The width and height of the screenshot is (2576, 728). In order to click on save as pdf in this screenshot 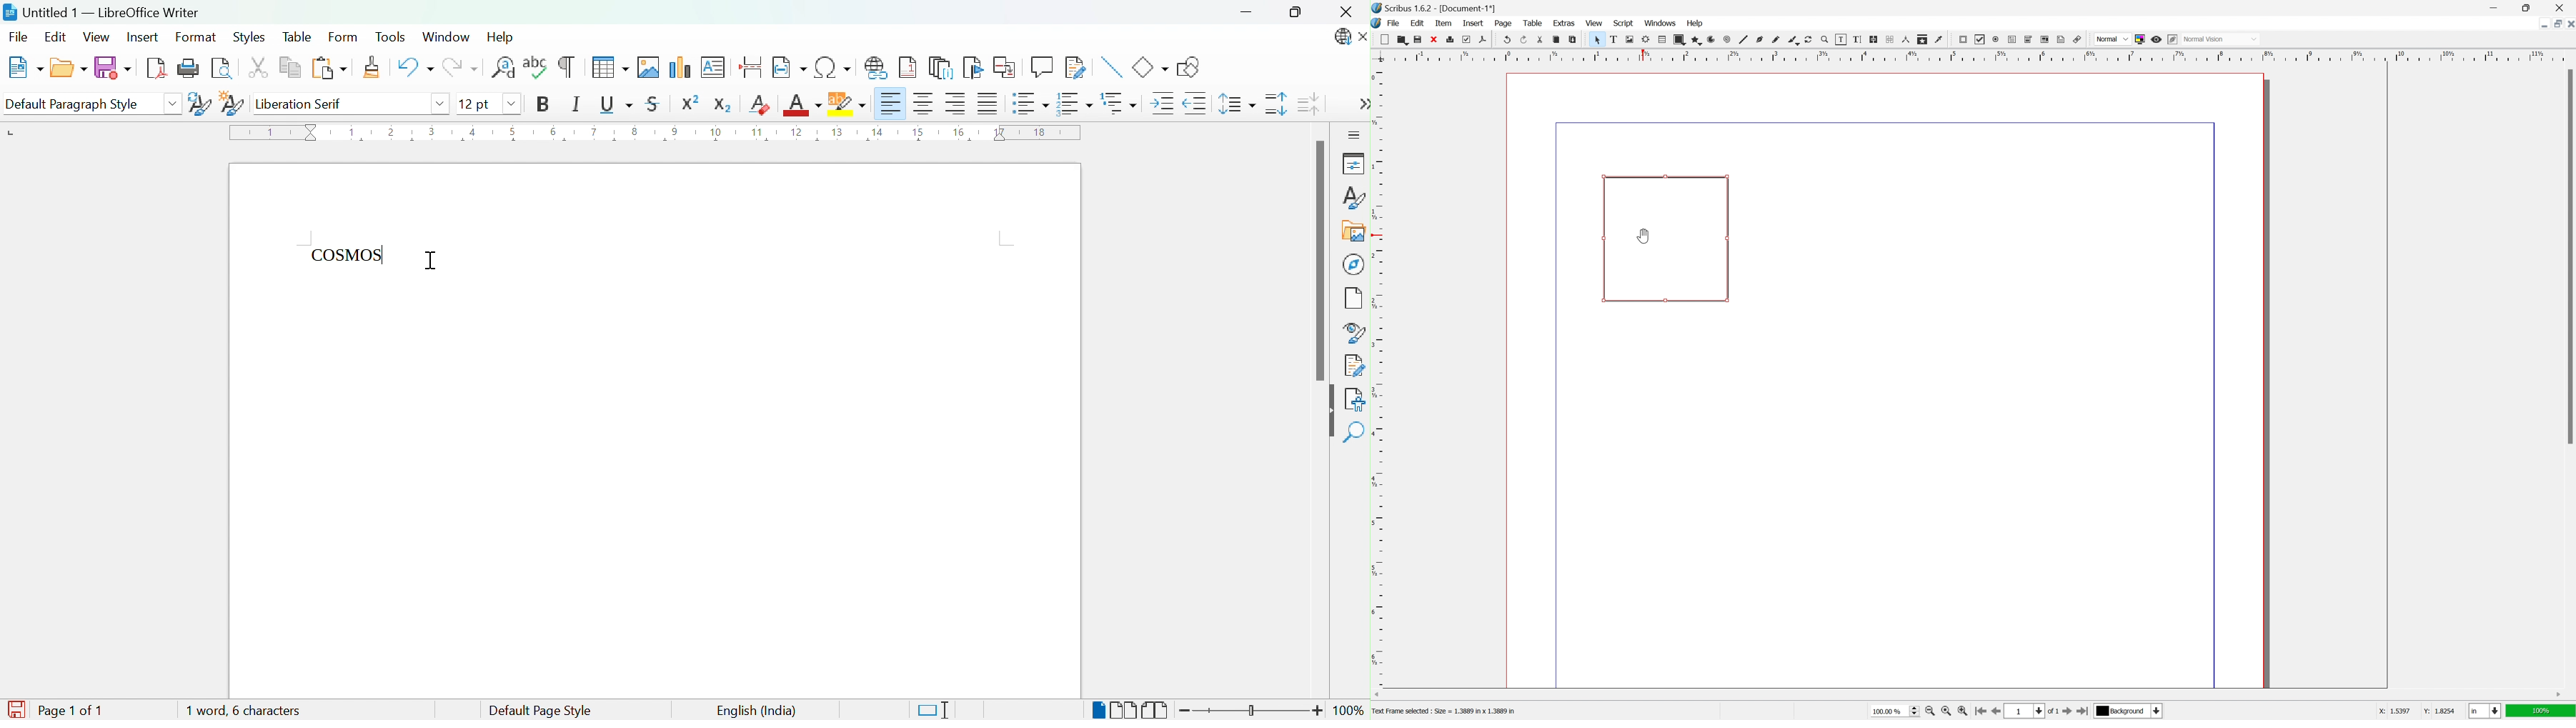, I will do `click(1482, 39)`.